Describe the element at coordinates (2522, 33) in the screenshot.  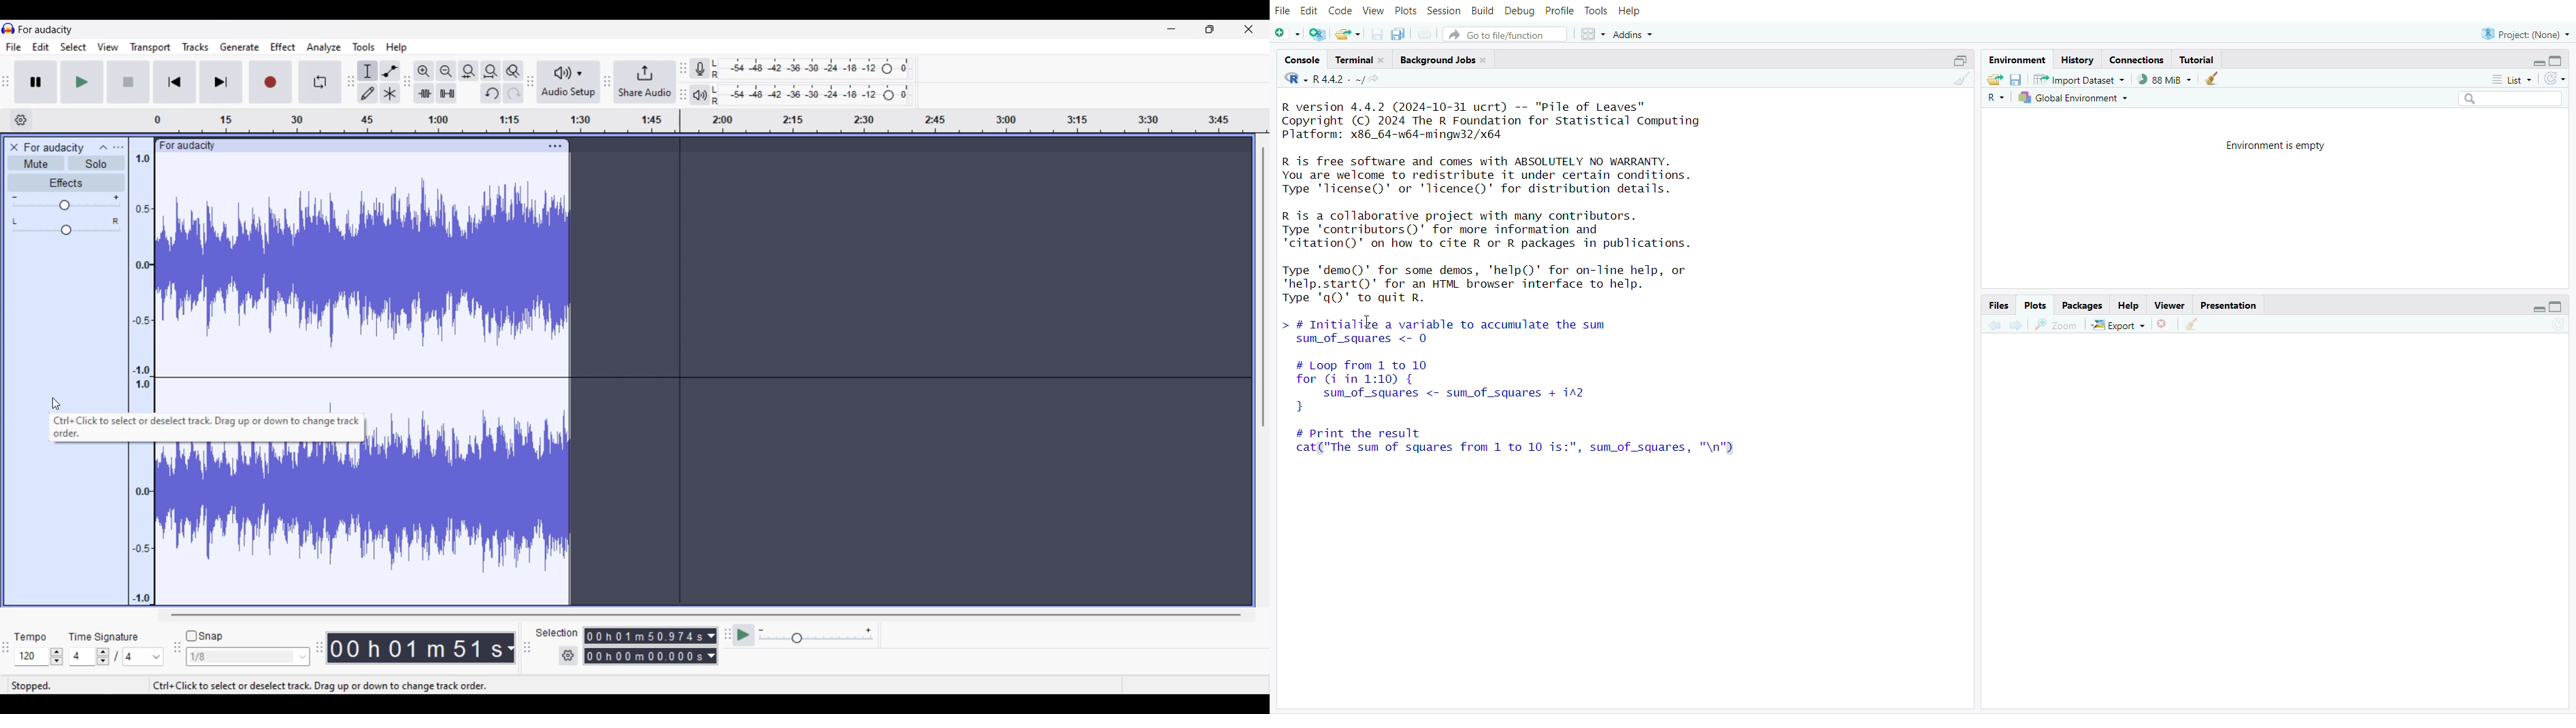
I see `project(None)` at that location.